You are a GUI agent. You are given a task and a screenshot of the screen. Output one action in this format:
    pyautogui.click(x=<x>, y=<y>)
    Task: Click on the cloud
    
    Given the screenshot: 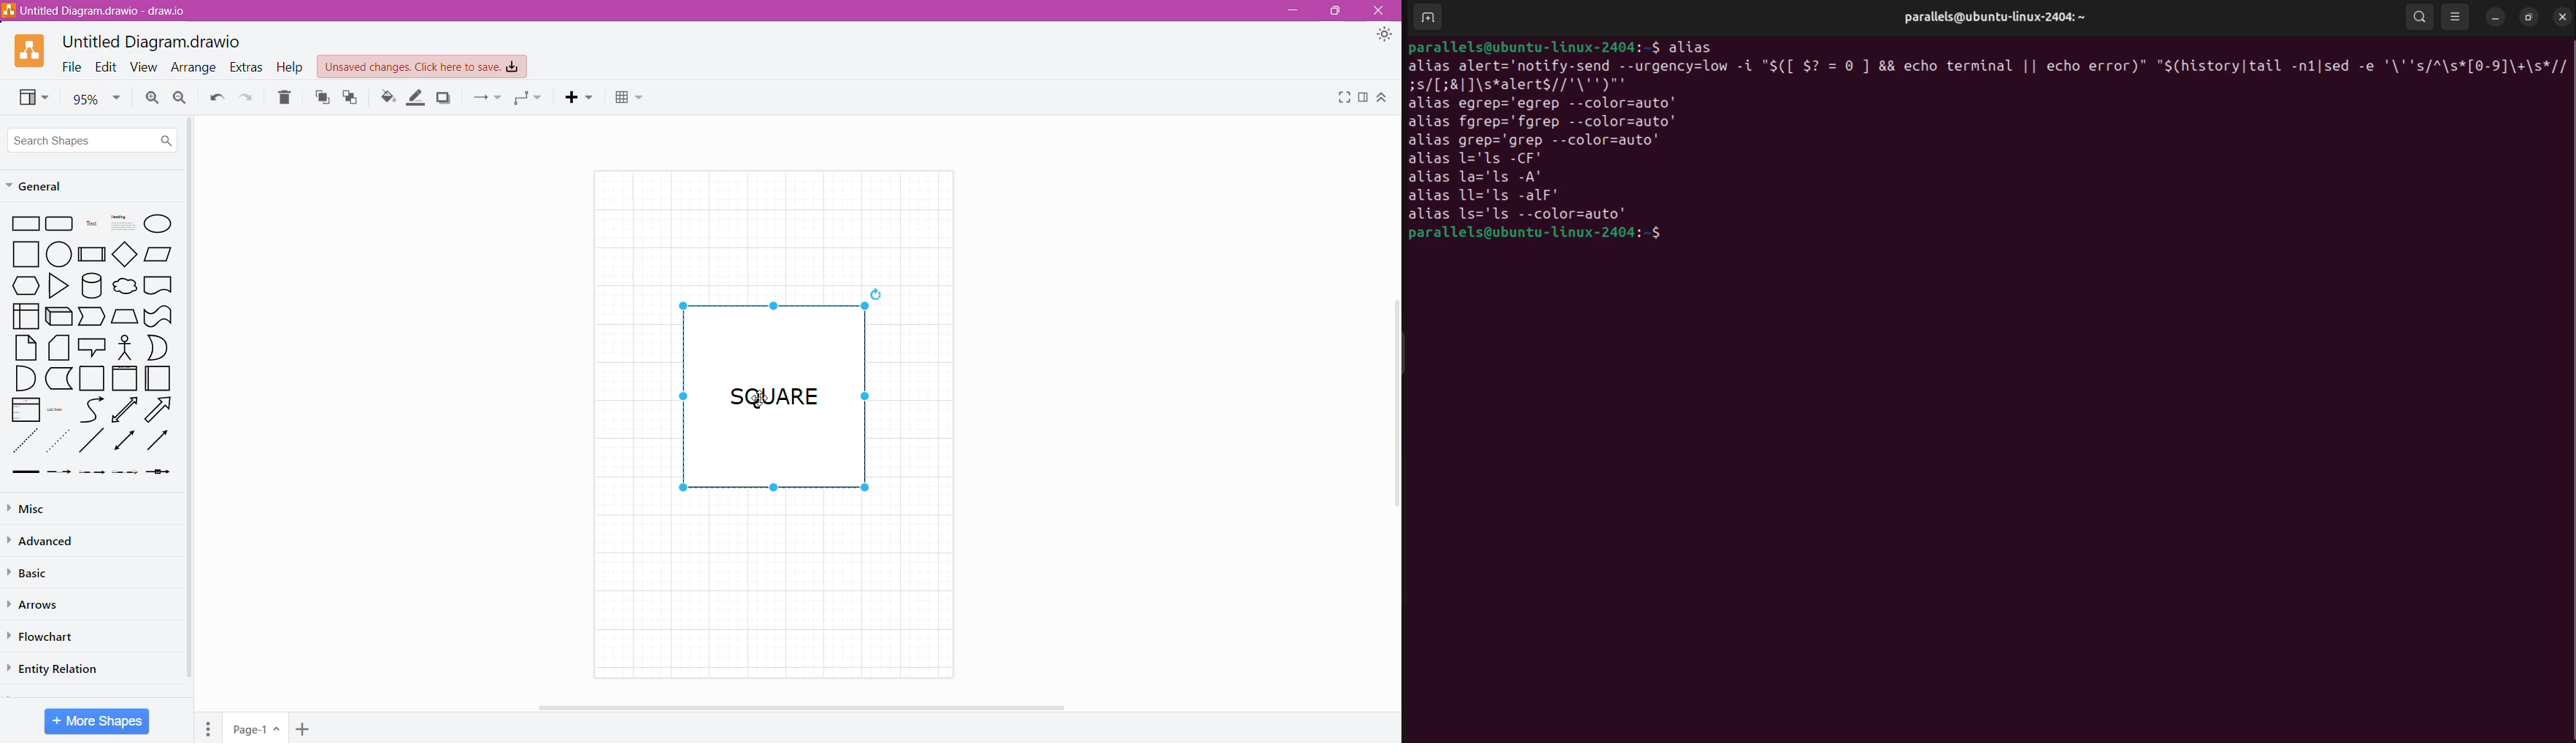 What is the action you would take?
    pyautogui.click(x=124, y=285)
    